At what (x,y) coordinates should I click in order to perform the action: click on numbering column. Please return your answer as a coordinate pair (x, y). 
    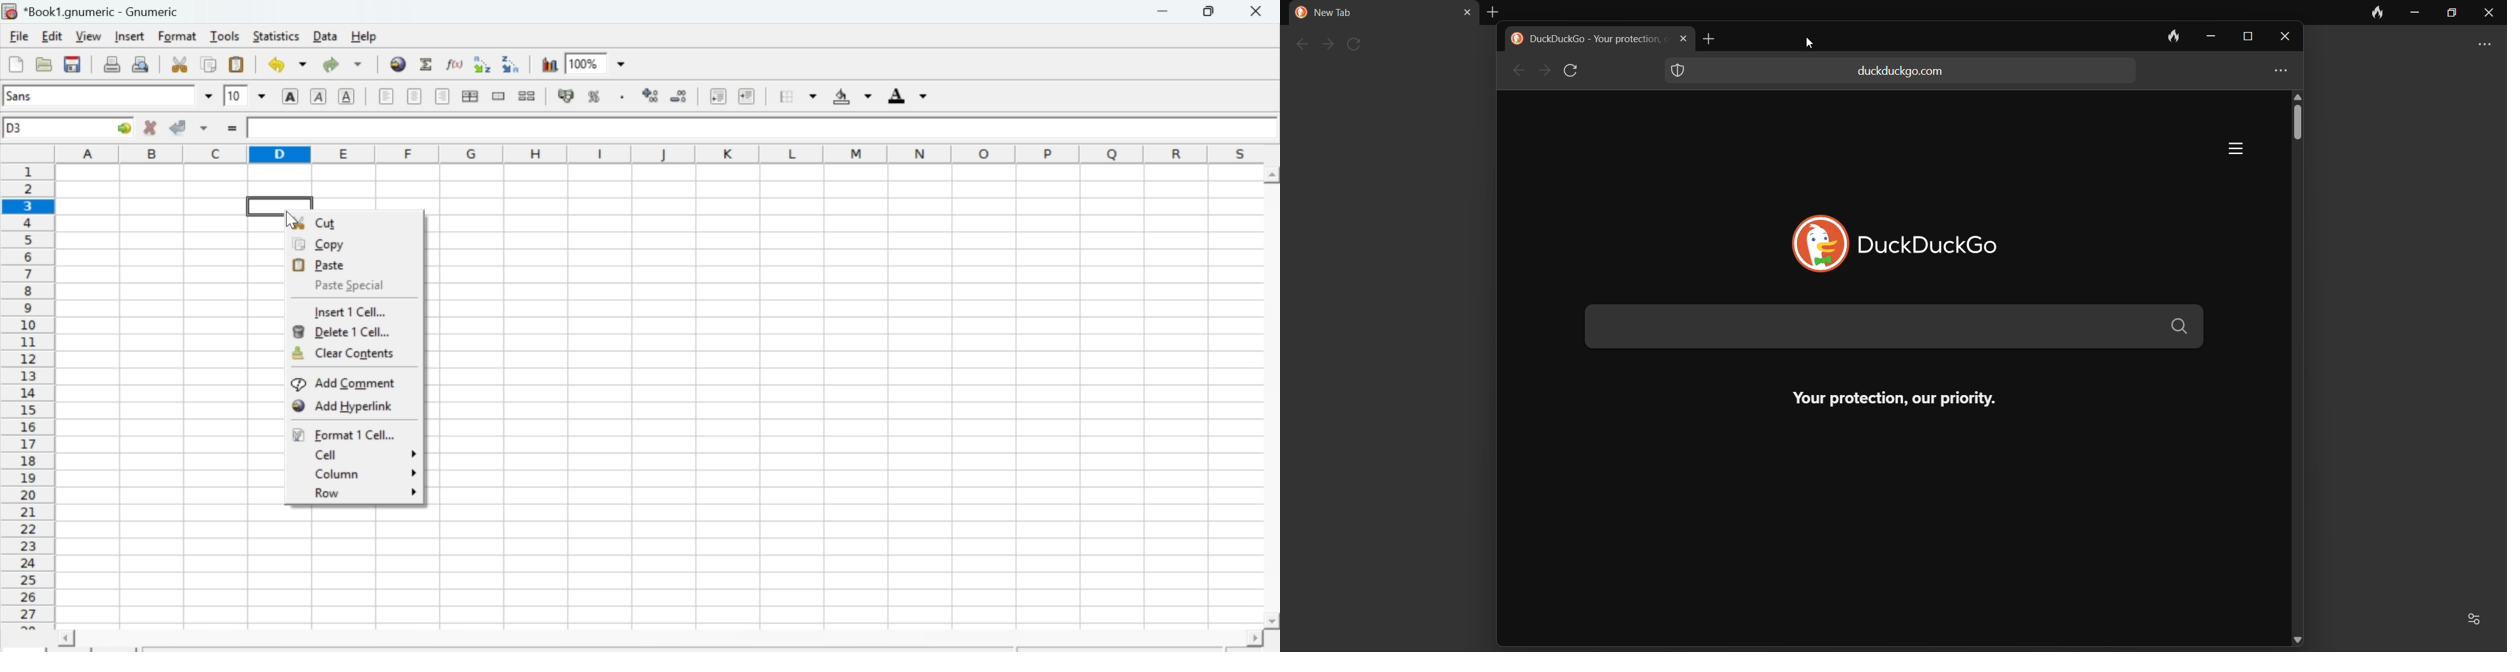
    Looking at the image, I should click on (30, 396).